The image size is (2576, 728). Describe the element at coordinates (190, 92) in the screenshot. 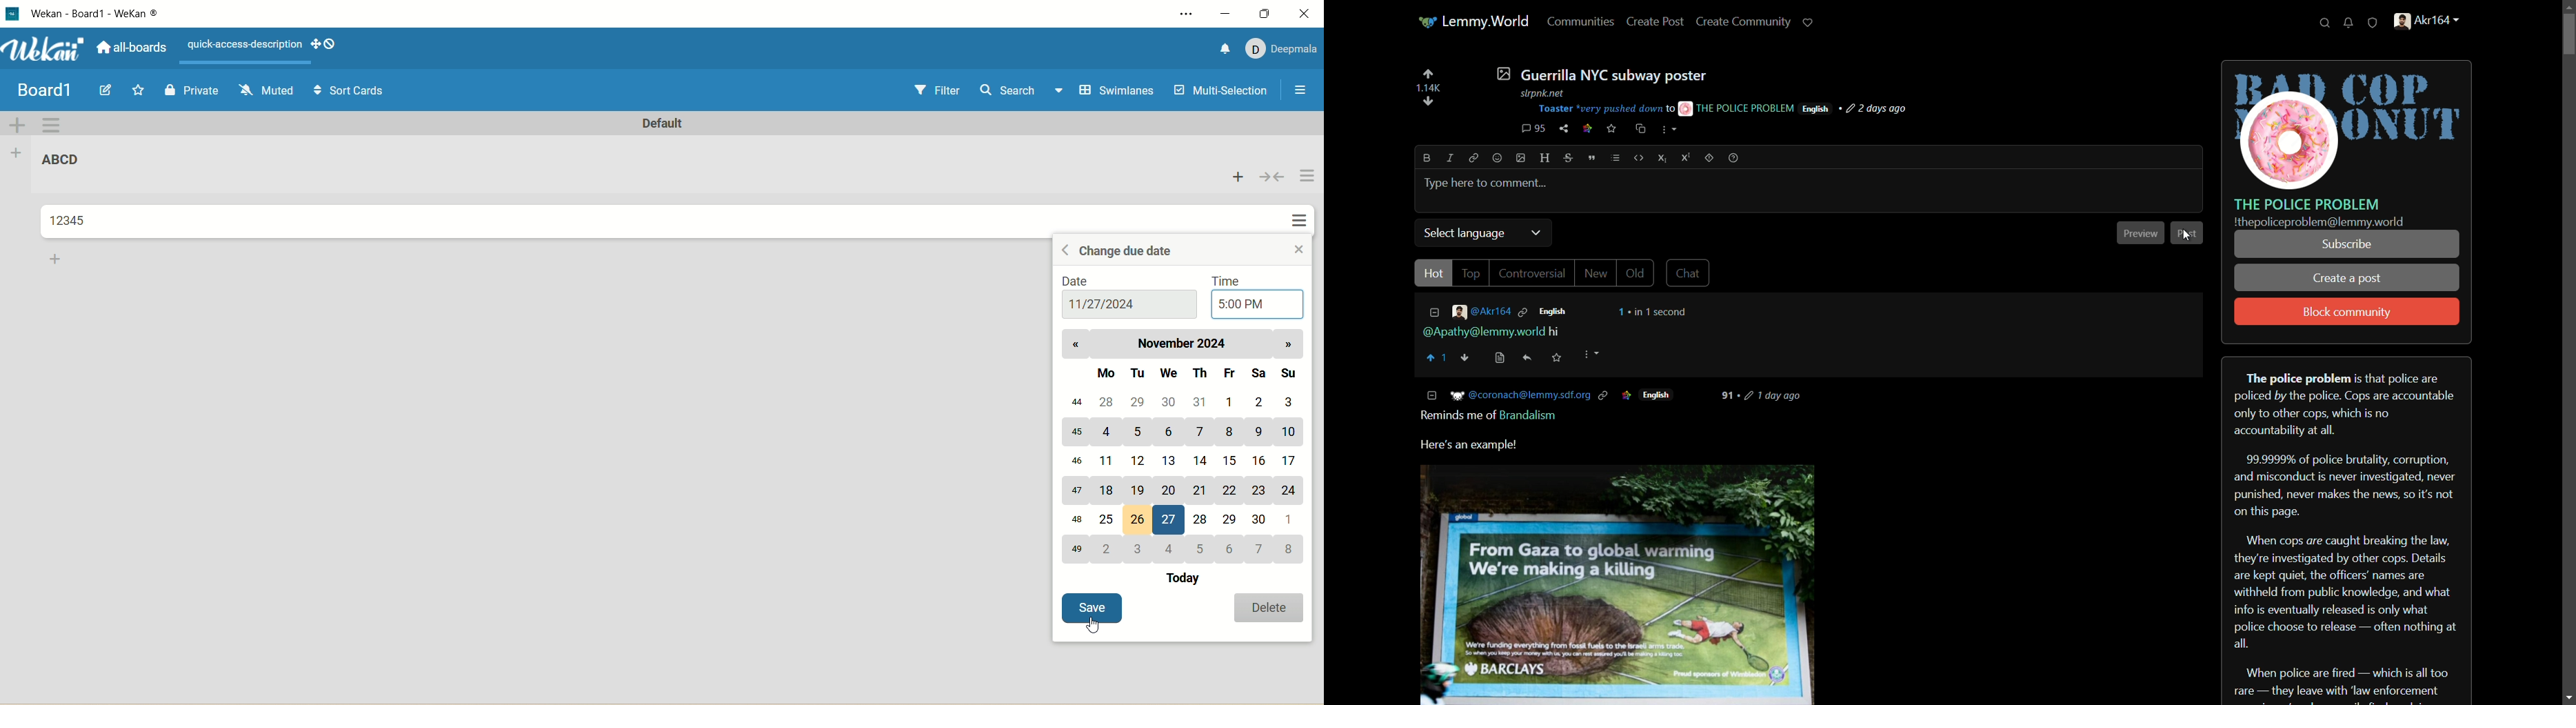

I see `private` at that location.